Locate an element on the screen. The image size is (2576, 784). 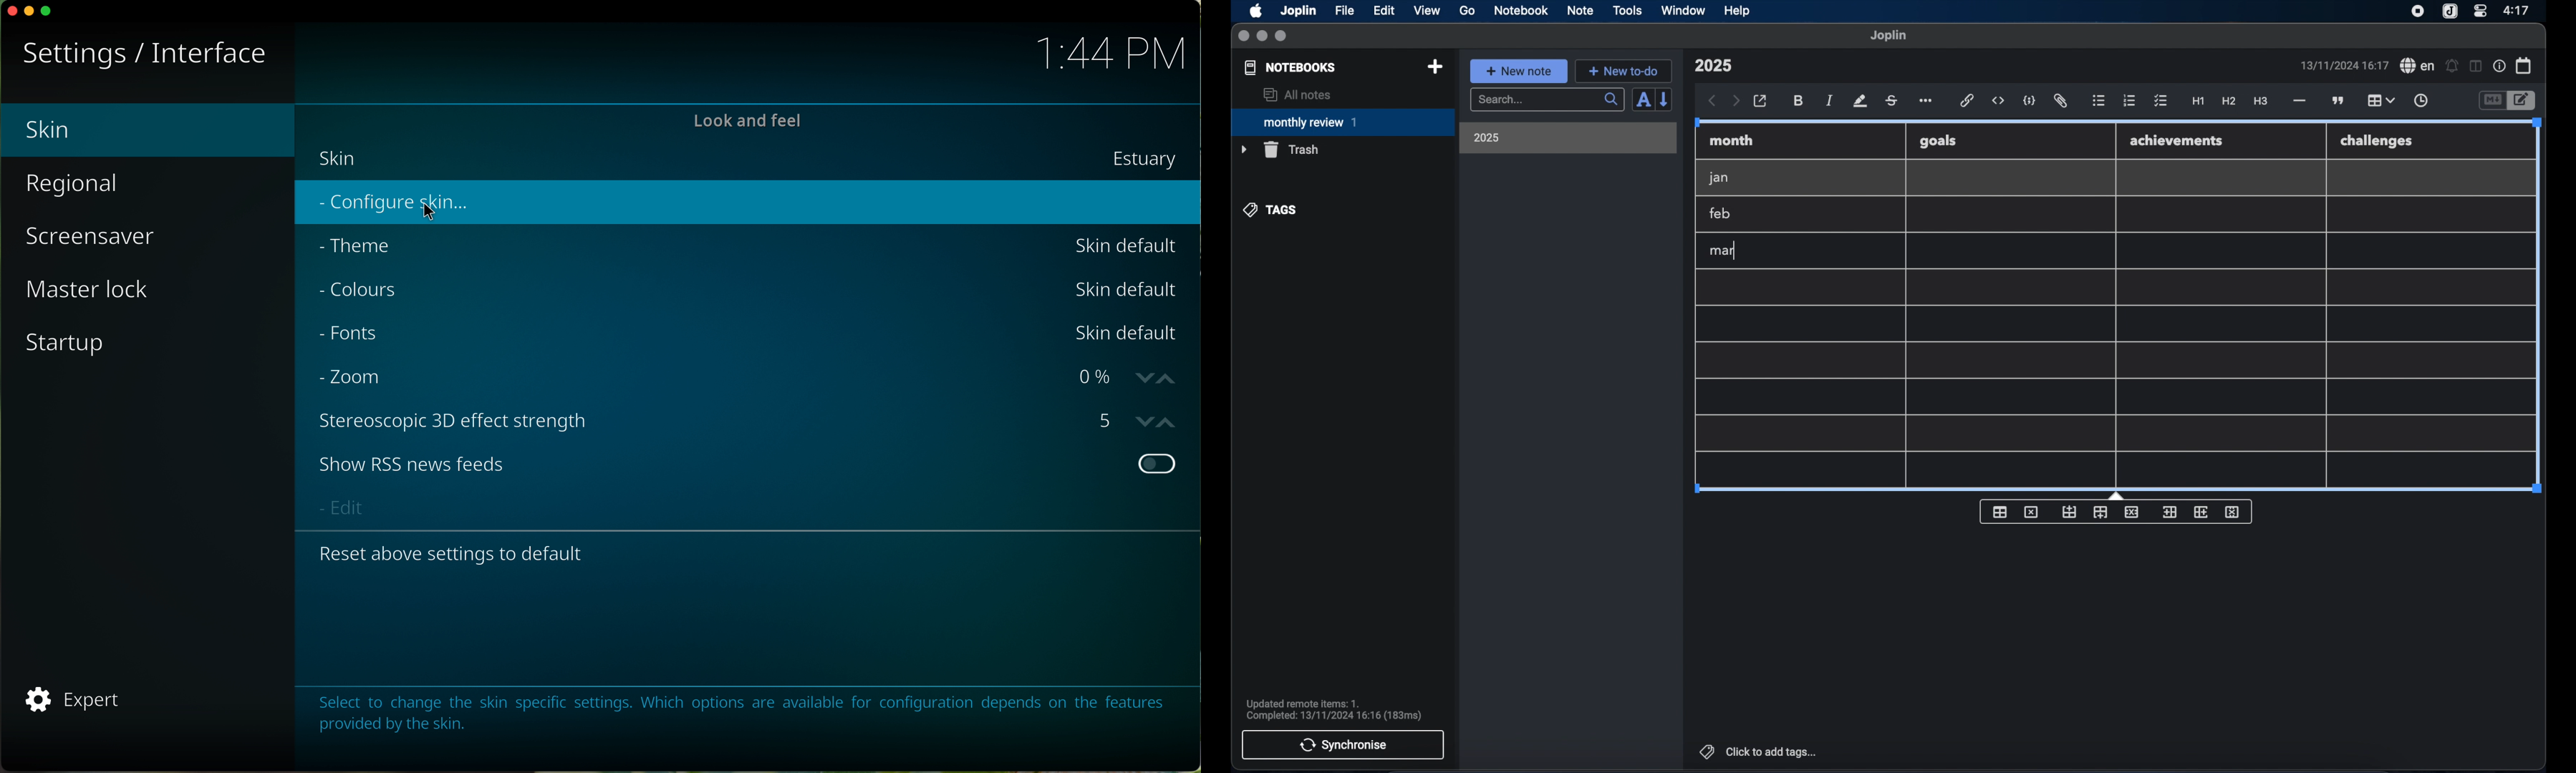
new notebook is located at coordinates (1434, 67).